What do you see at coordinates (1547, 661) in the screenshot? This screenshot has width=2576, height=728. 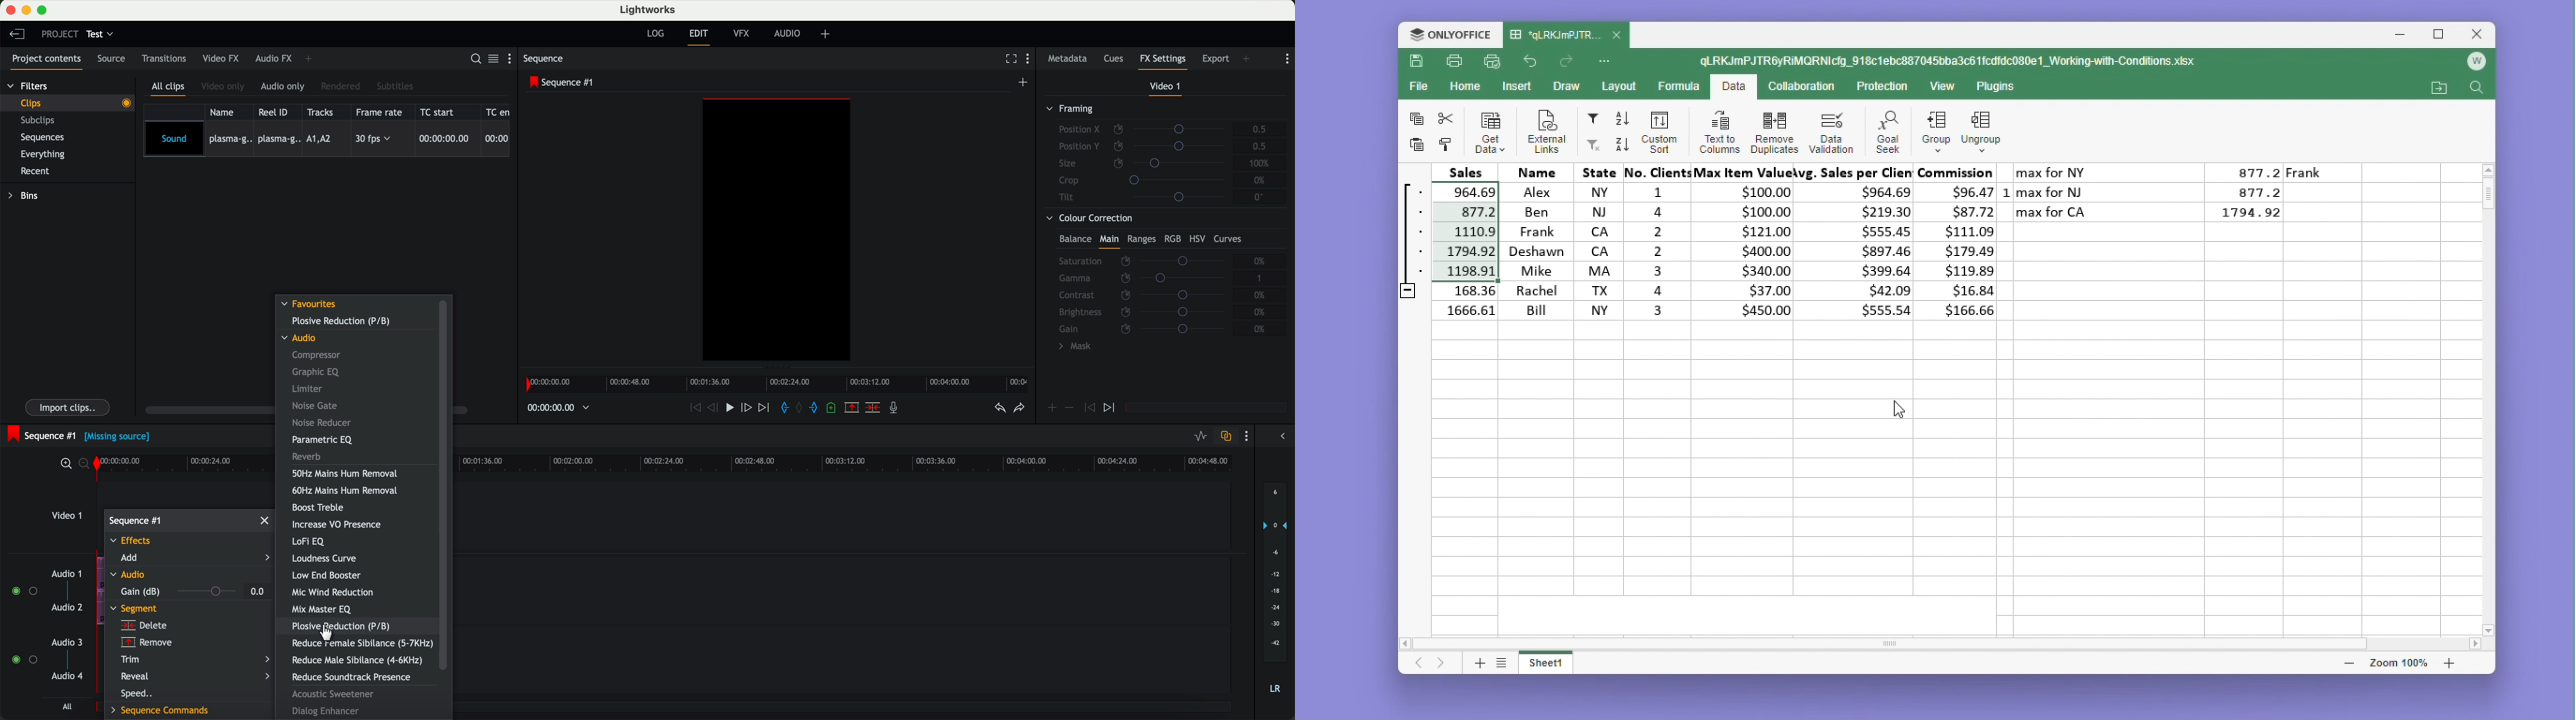 I see `sheet 1` at bounding box center [1547, 661].